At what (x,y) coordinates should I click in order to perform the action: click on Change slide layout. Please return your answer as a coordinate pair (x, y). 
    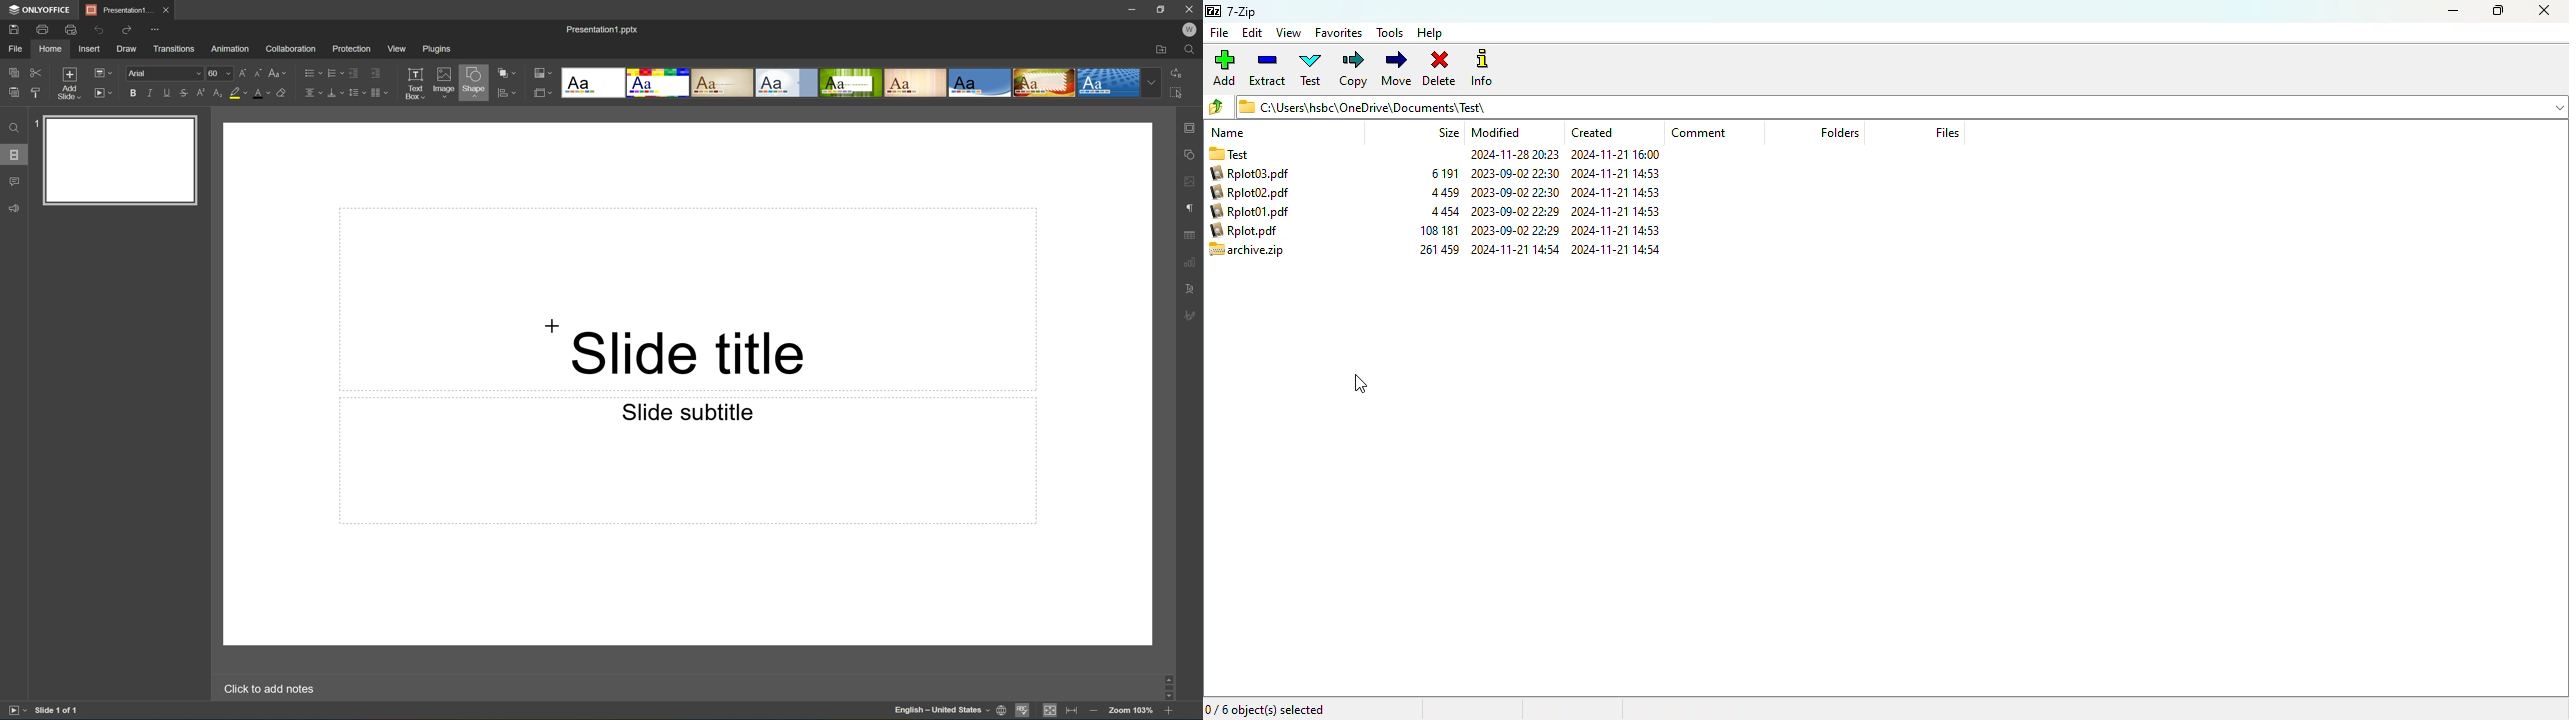
    Looking at the image, I should click on (104, 72).